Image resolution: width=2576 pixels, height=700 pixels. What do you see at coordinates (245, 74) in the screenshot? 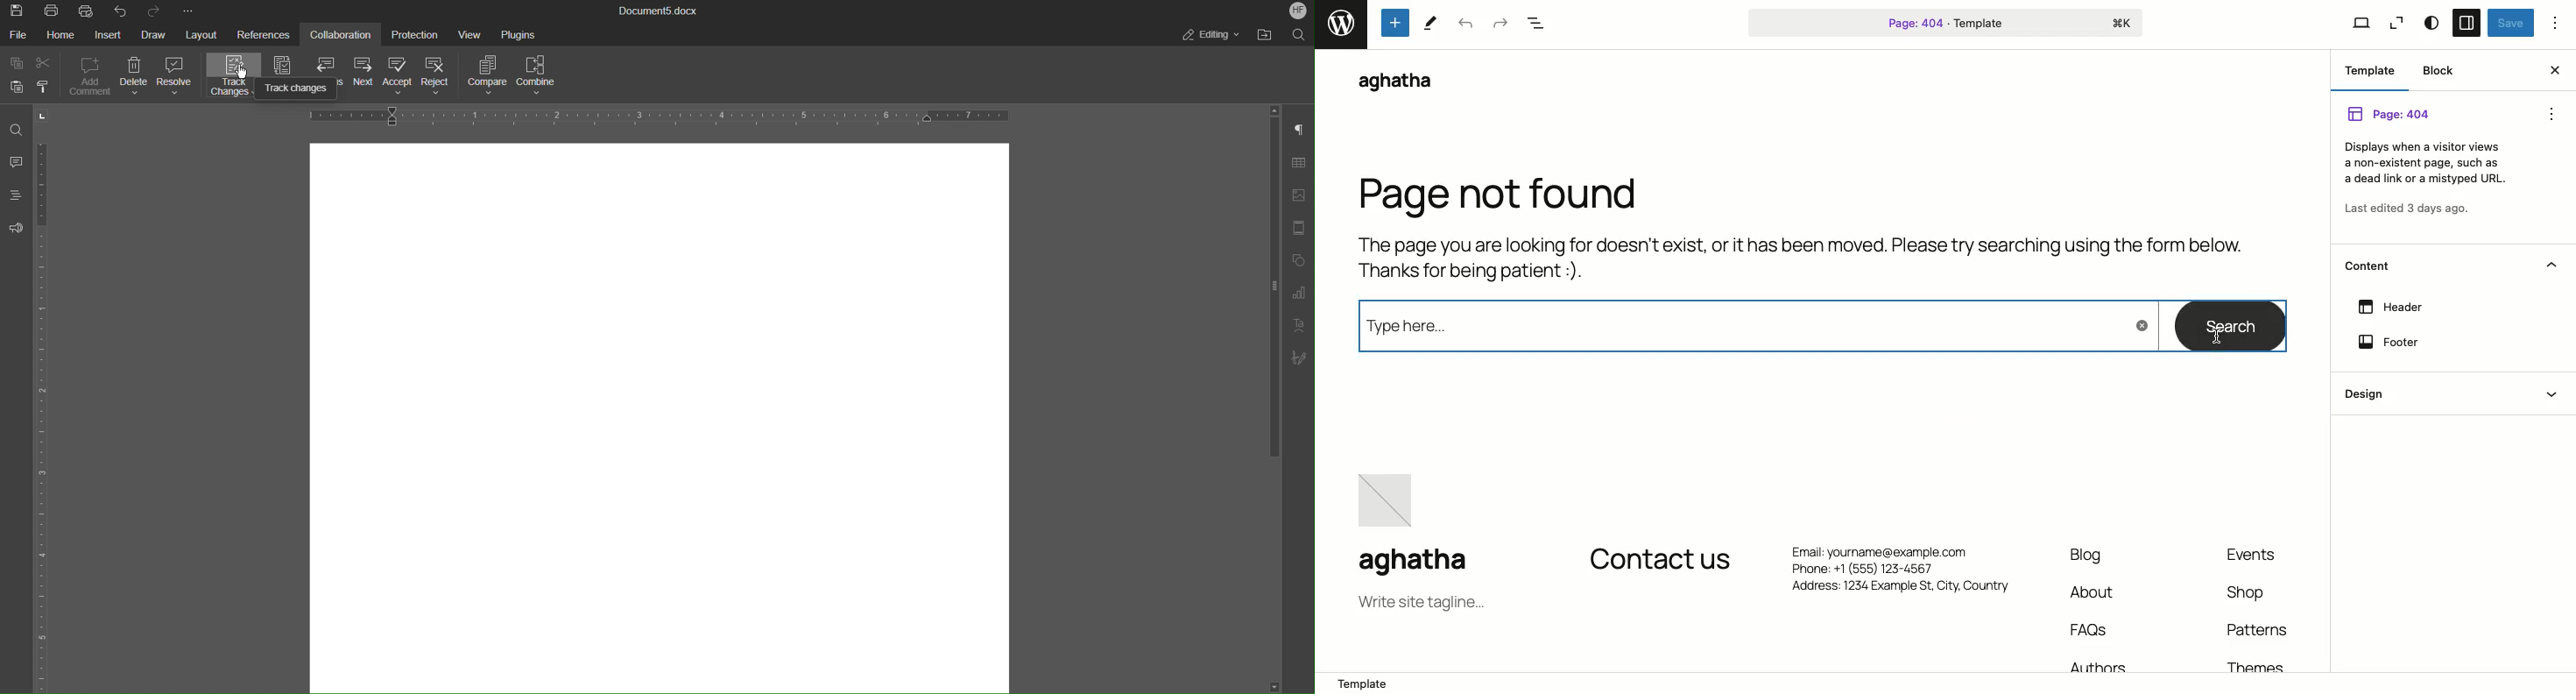
I see `pointer cursor` at bounding box center [245, 74].